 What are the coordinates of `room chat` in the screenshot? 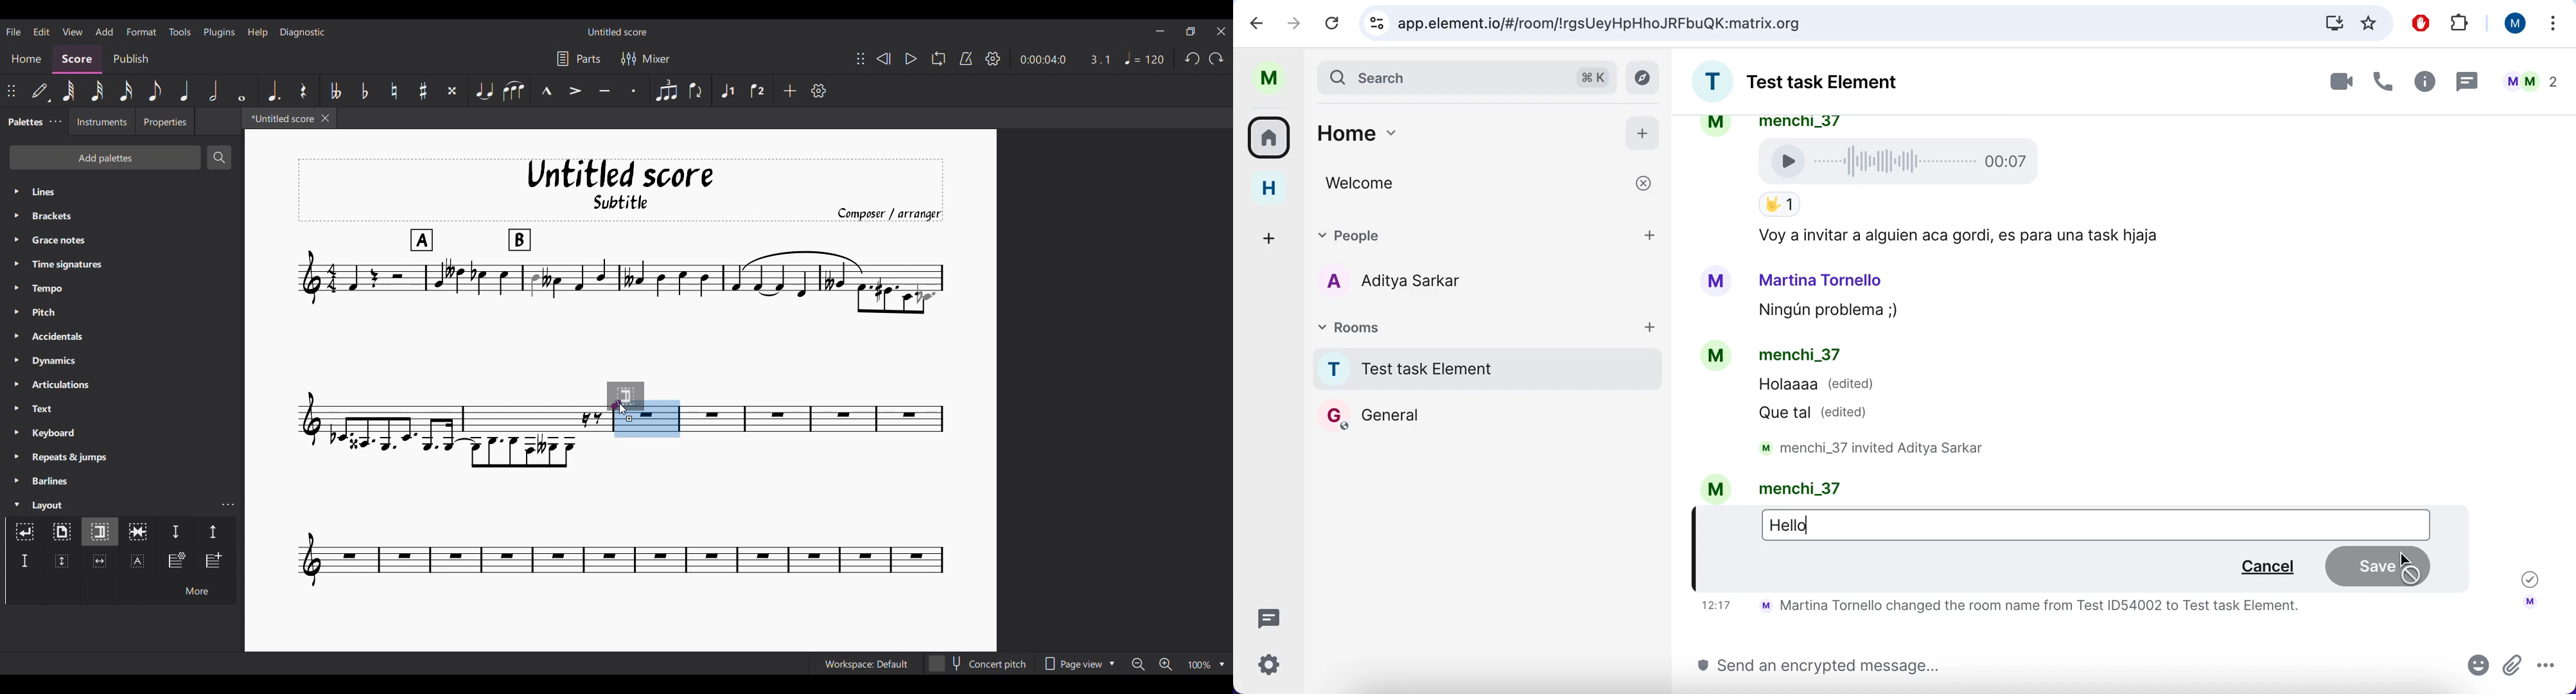 It's located at (1817, 85).